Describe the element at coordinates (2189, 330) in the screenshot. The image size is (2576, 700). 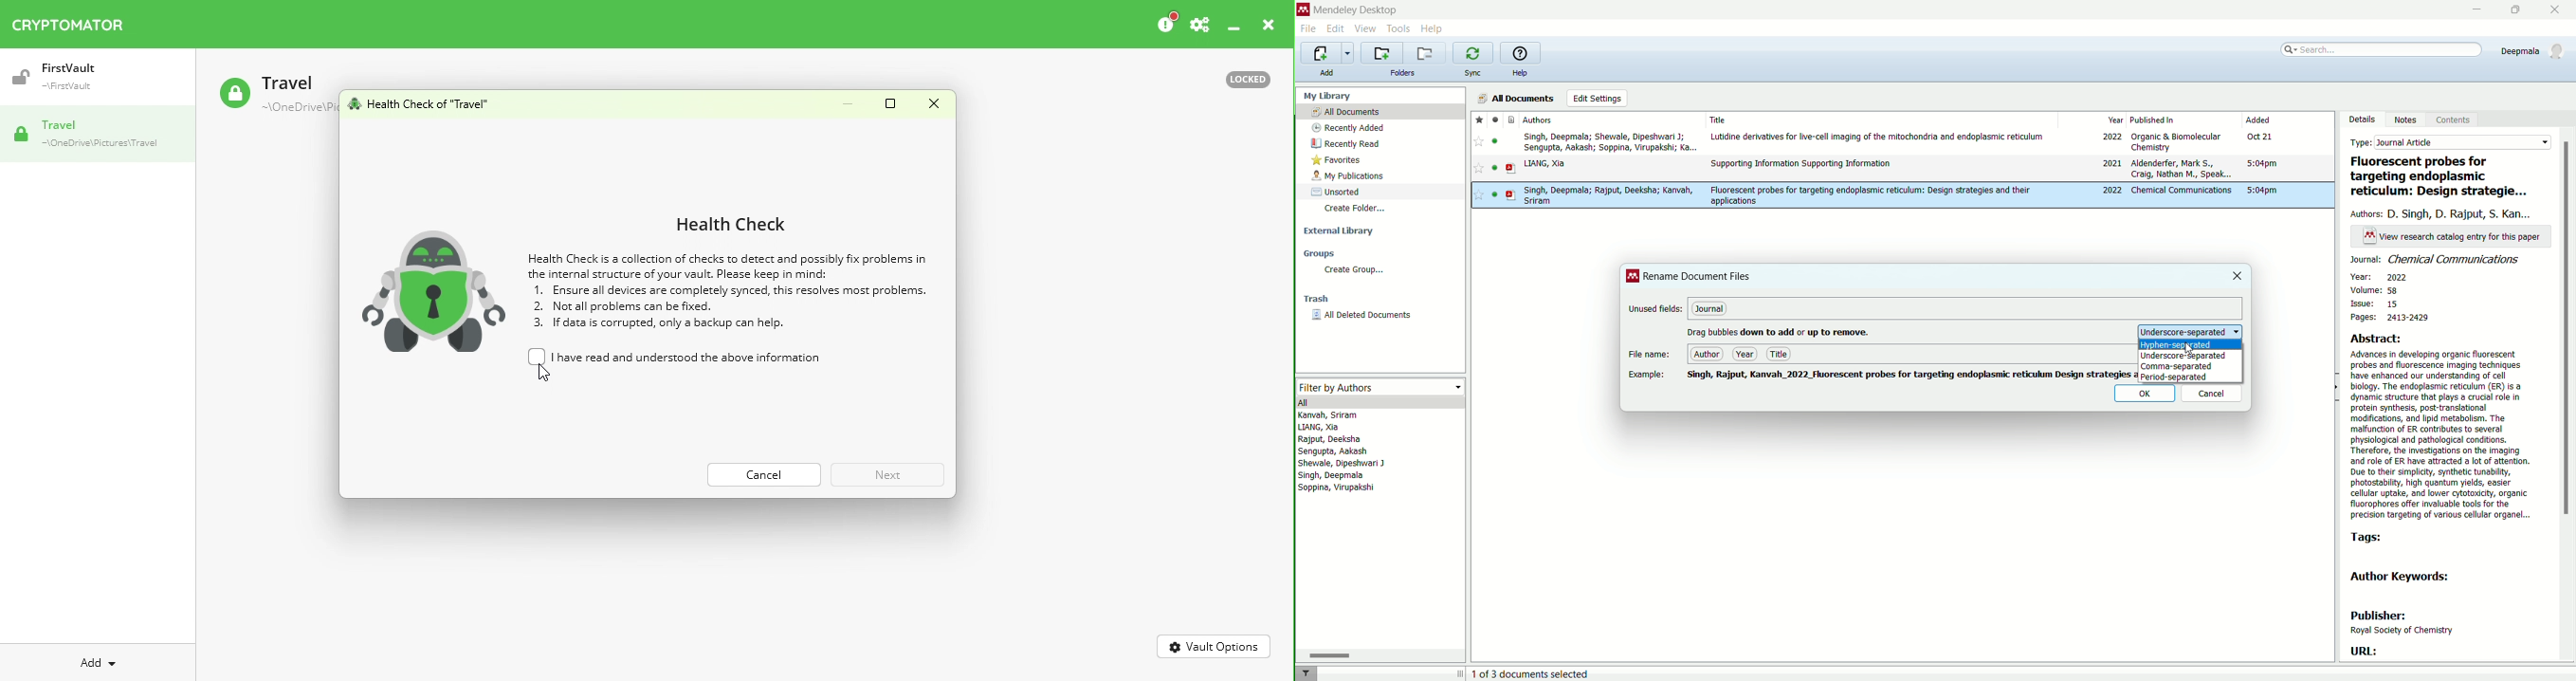
I see `underscore-separated` at that location.